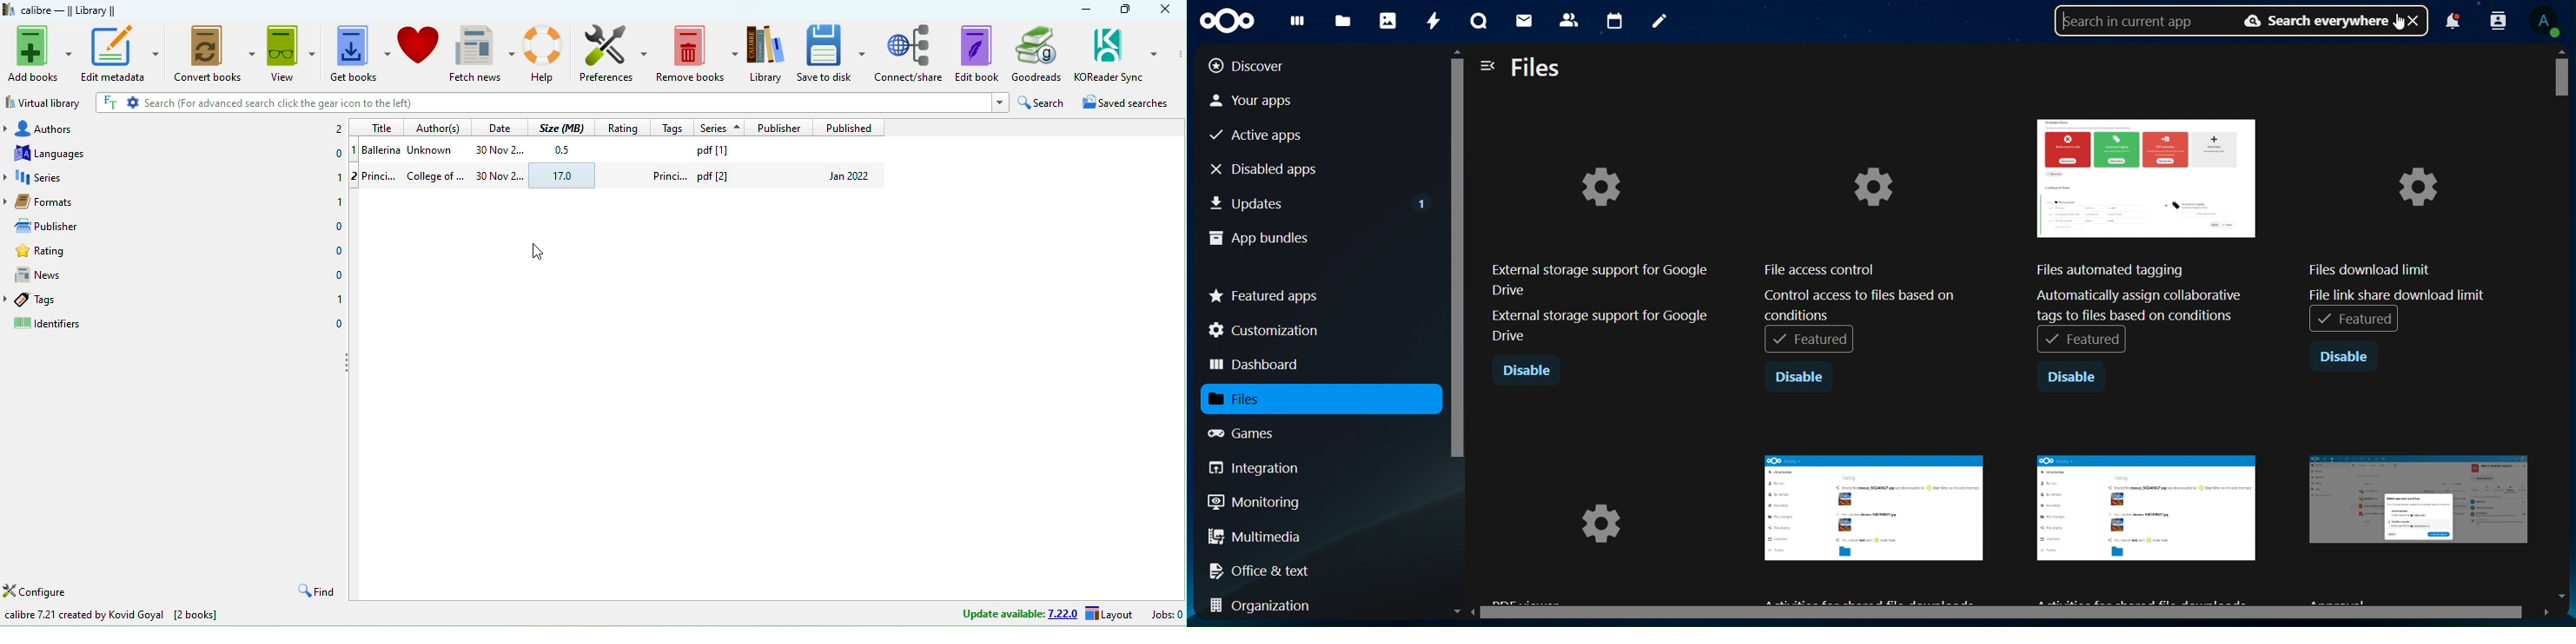 The width and height of the screenshot is (2576, 644). I want to click on mail, so click(1526, 22).